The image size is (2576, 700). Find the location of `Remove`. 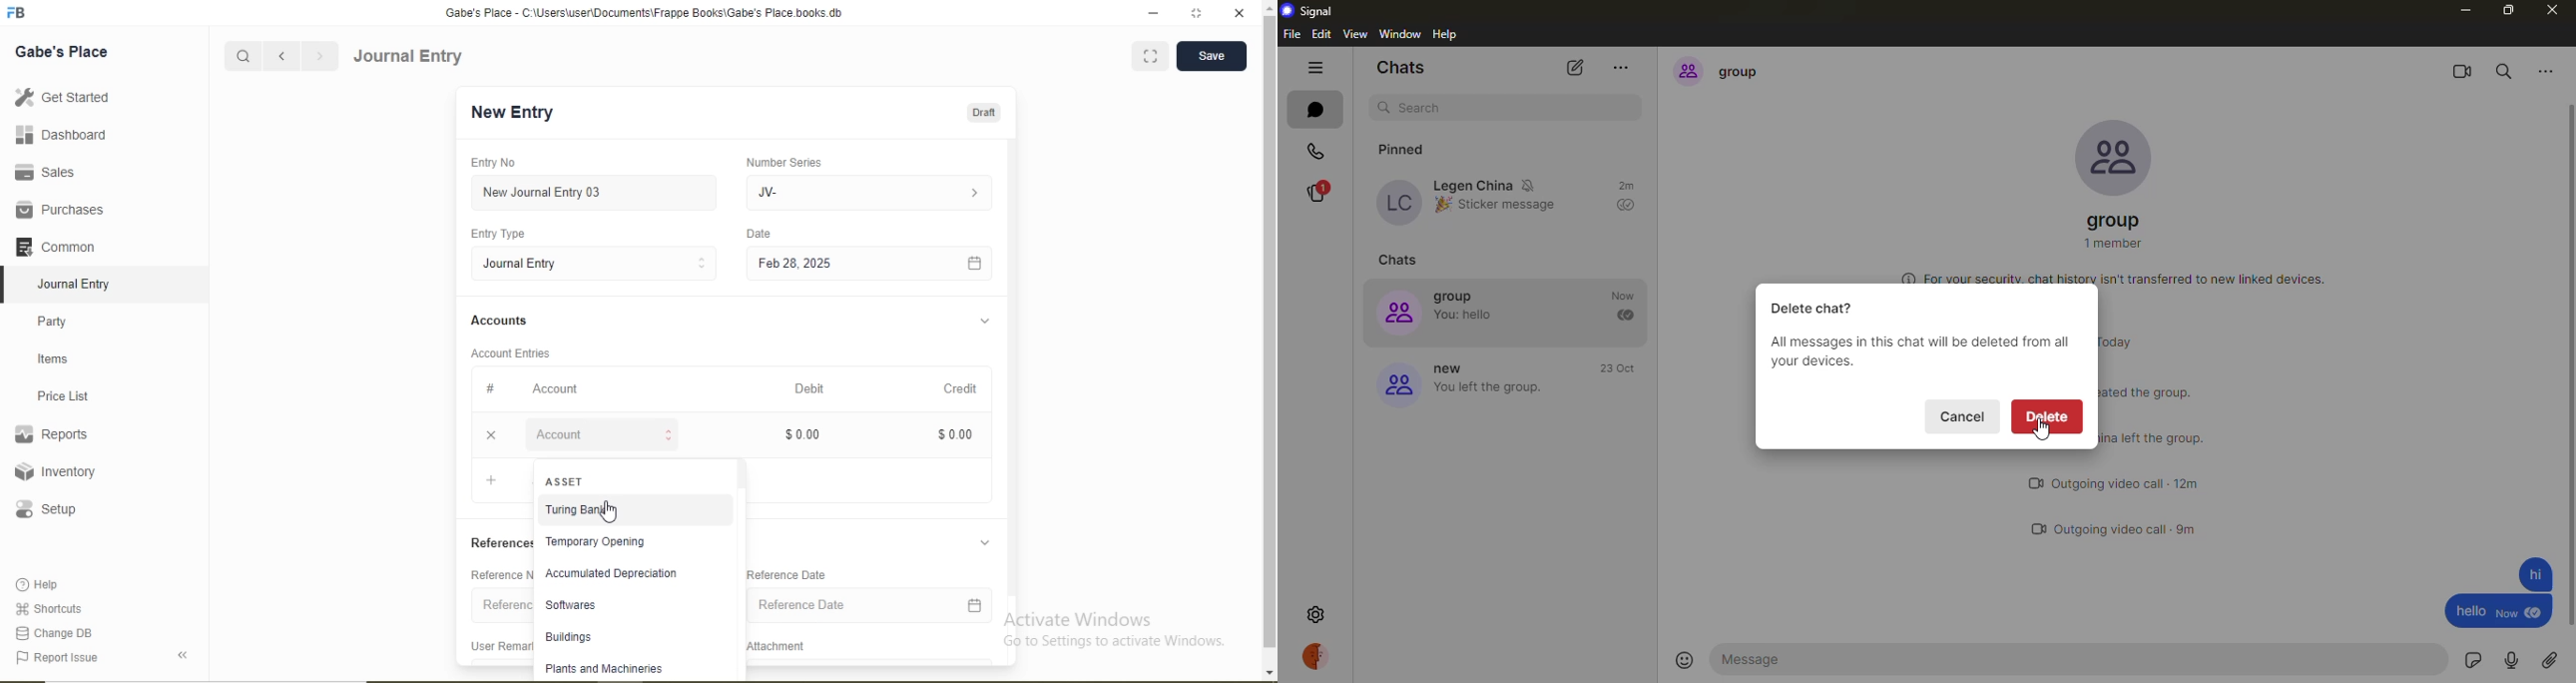

Remove is located at coordinates (491, 435).